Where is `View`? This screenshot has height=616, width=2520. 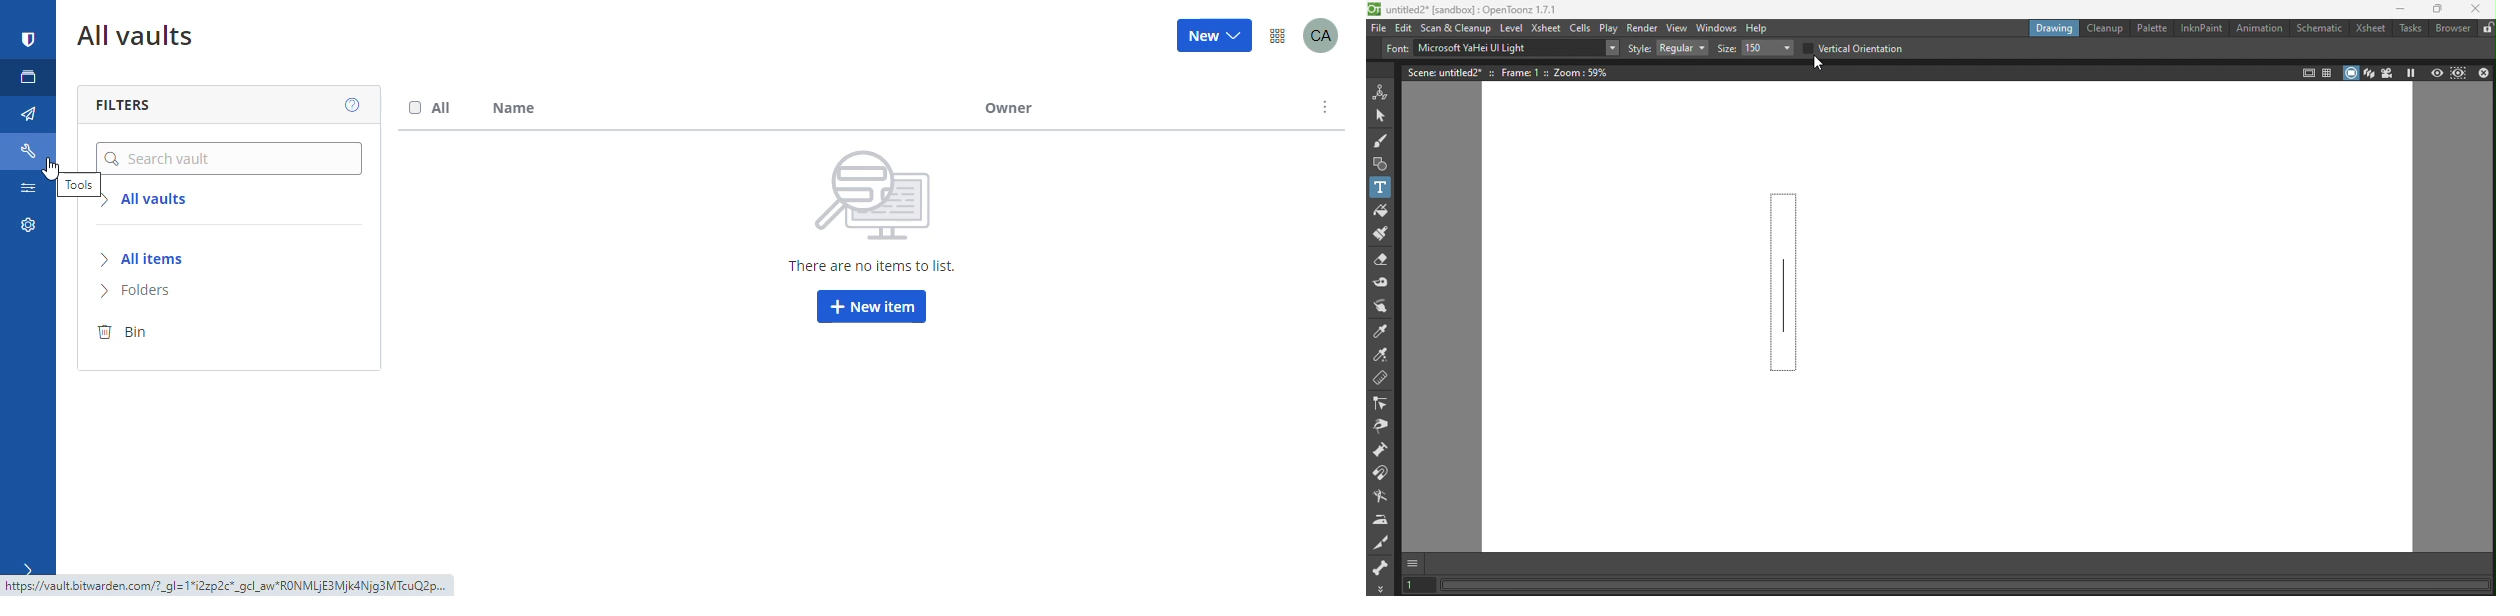
View is located at coordinates (1678, 29).